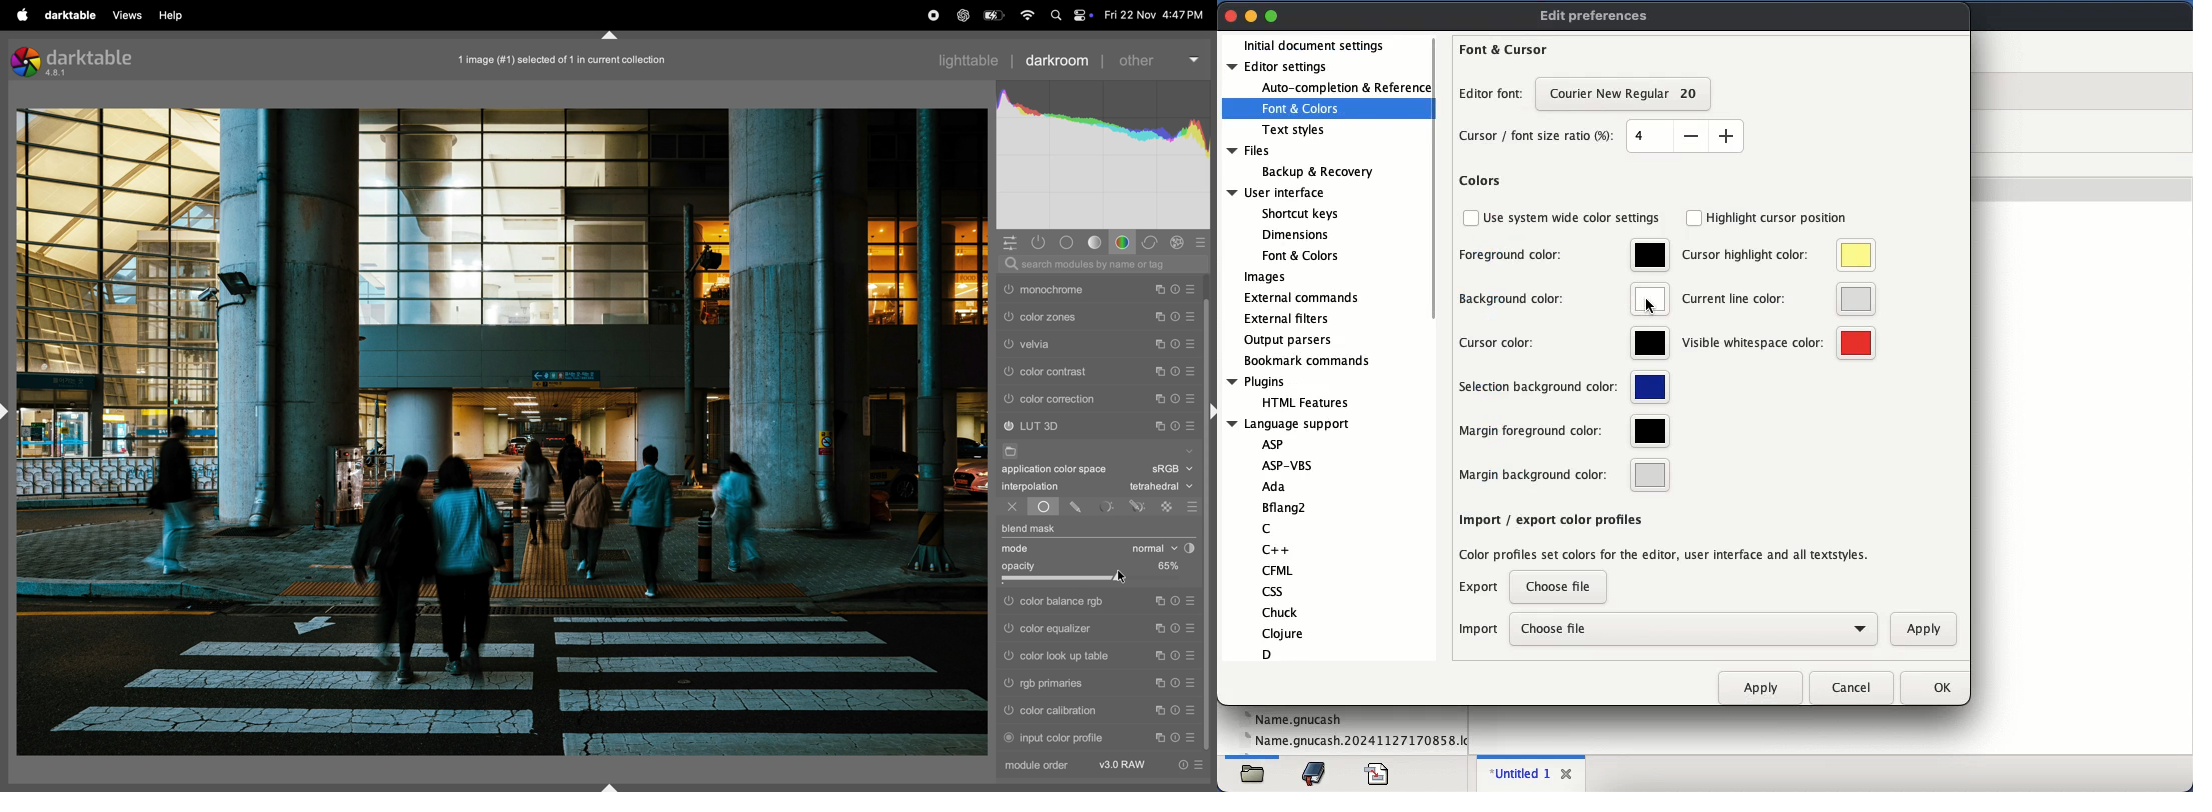 The image size is (2212, 812). What do you see at coordinates (1160, 711) in the screenshot?
I see `multiple instance actions` at bounding box center [1160, 711].